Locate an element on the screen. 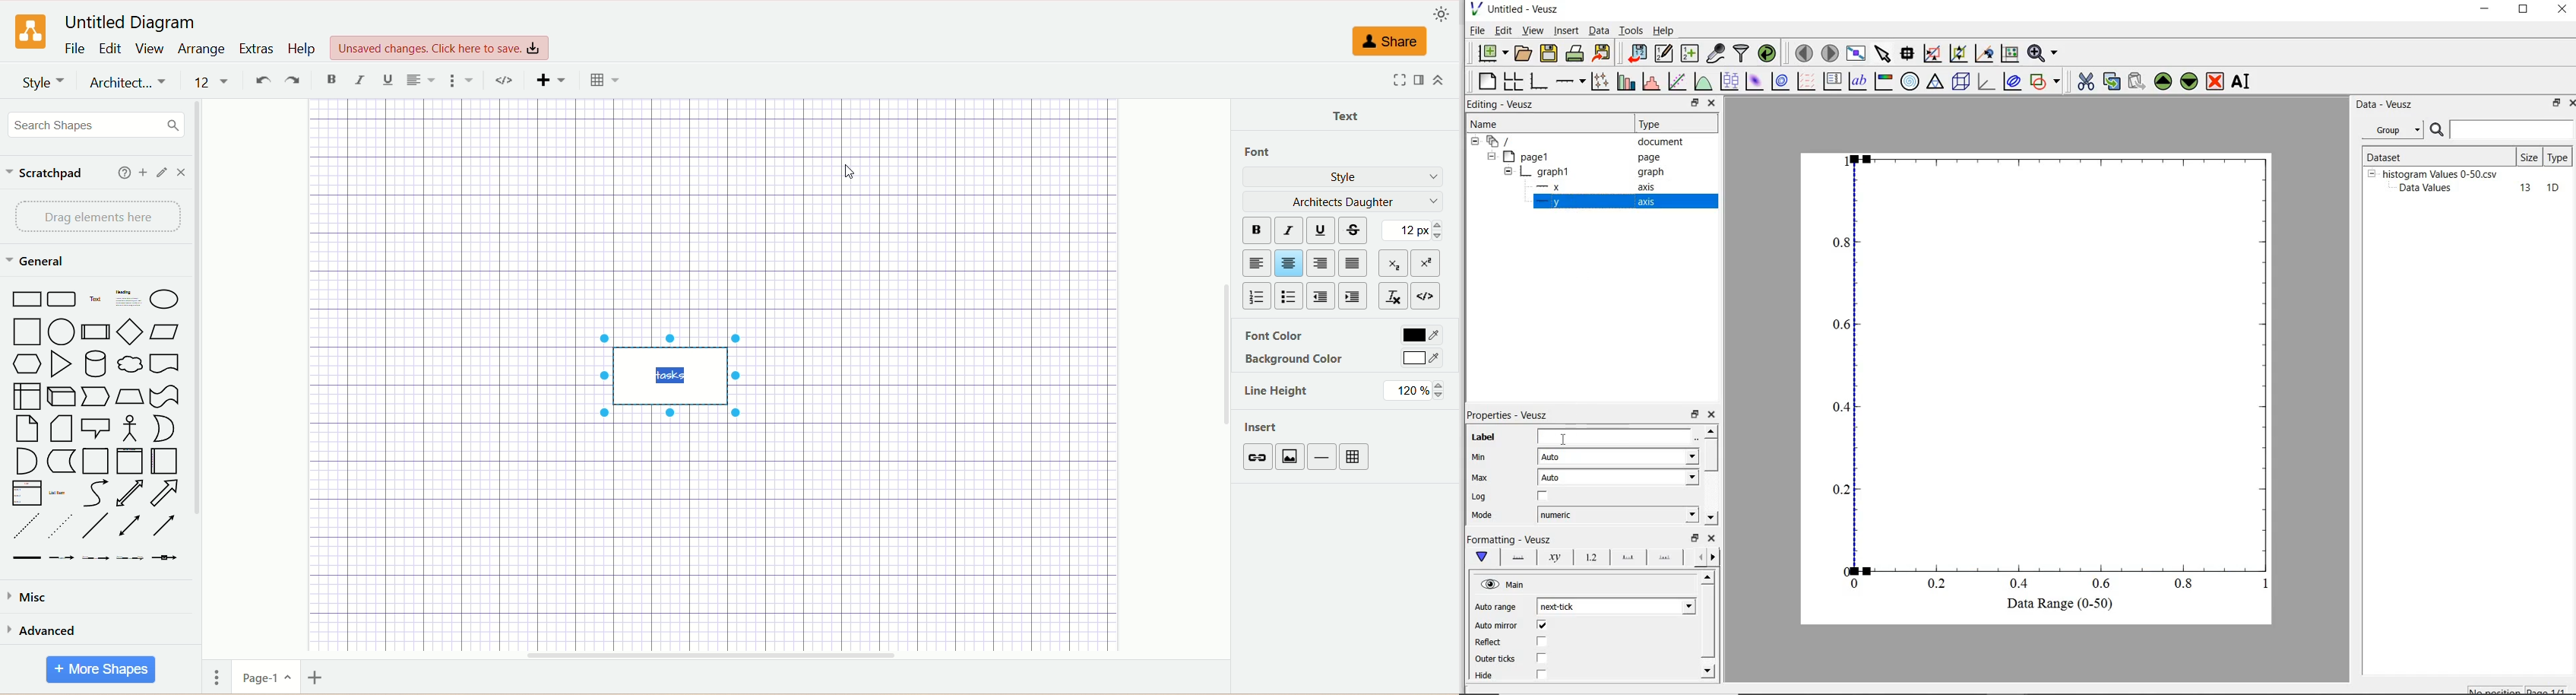 The height and width of the screenshot is (700, 2576). Line with Arrow is located at coordinates (166, 526).